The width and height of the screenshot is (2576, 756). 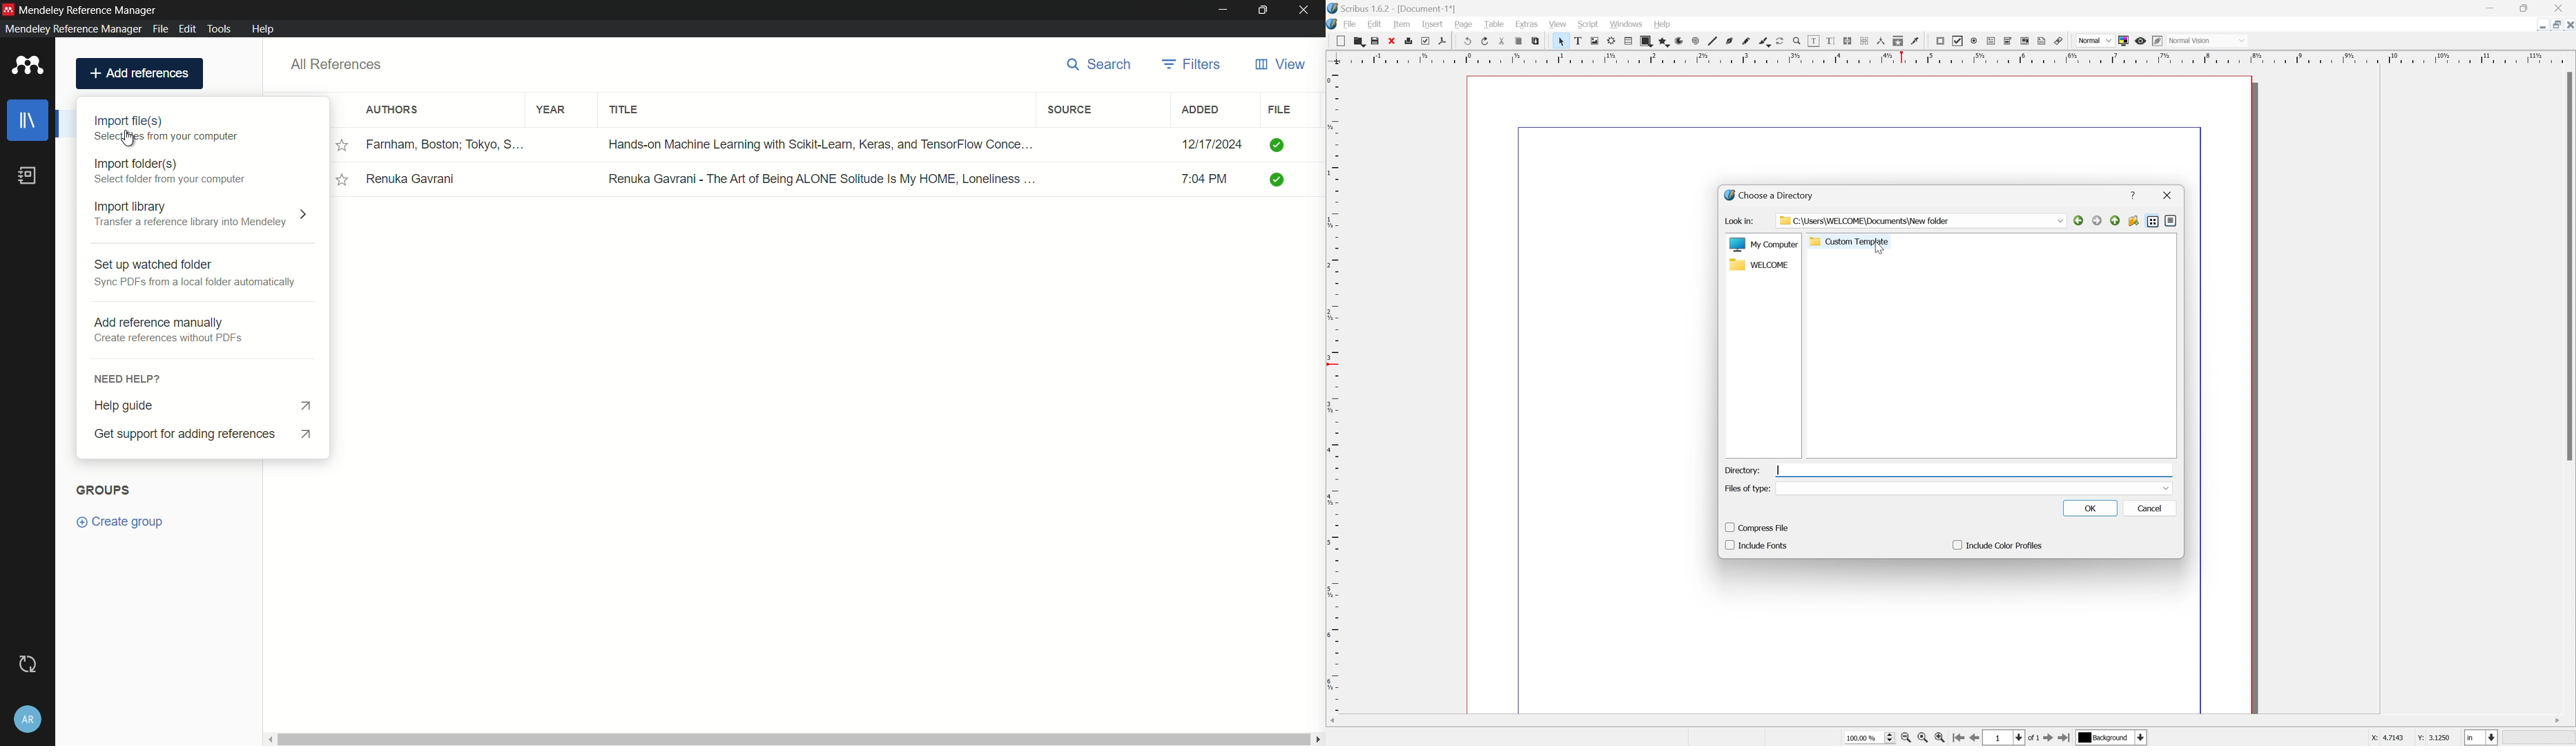 I want to click on cancel, so click(x=2154, y=508).